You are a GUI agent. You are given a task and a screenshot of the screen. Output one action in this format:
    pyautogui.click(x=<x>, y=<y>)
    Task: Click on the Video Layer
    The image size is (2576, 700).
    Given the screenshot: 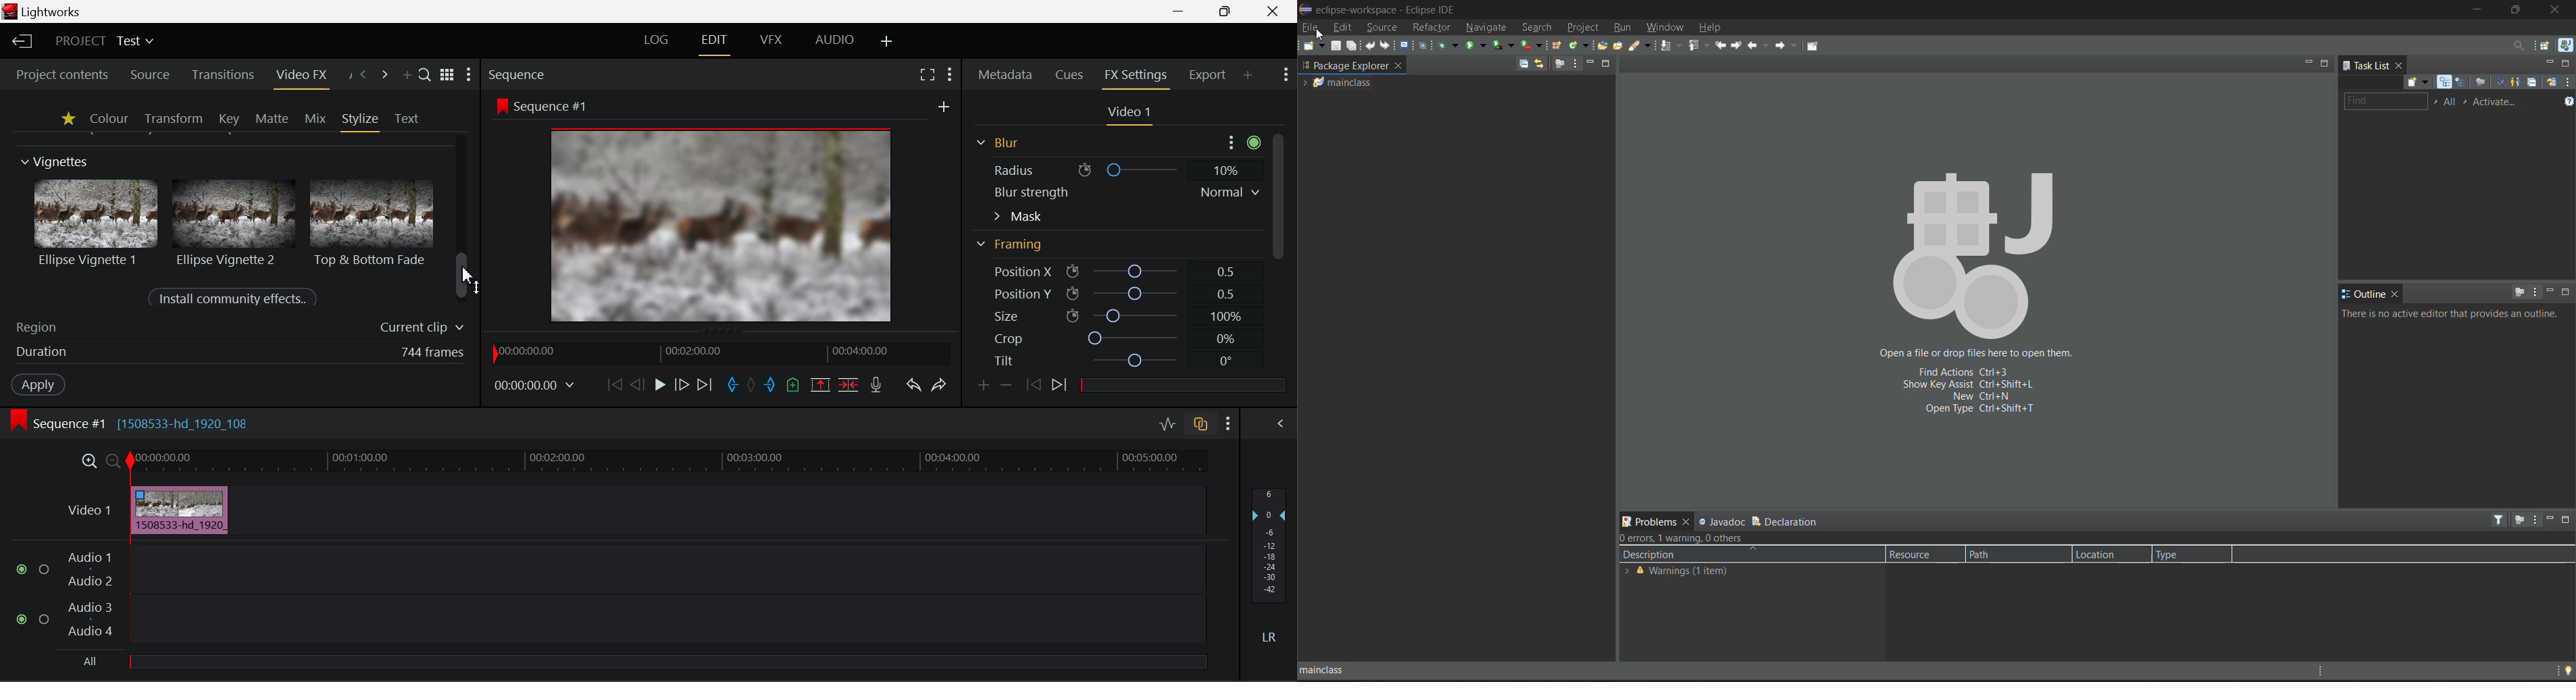 What is the action you would take?
    pyautogui.click(x=86, y=509)
    